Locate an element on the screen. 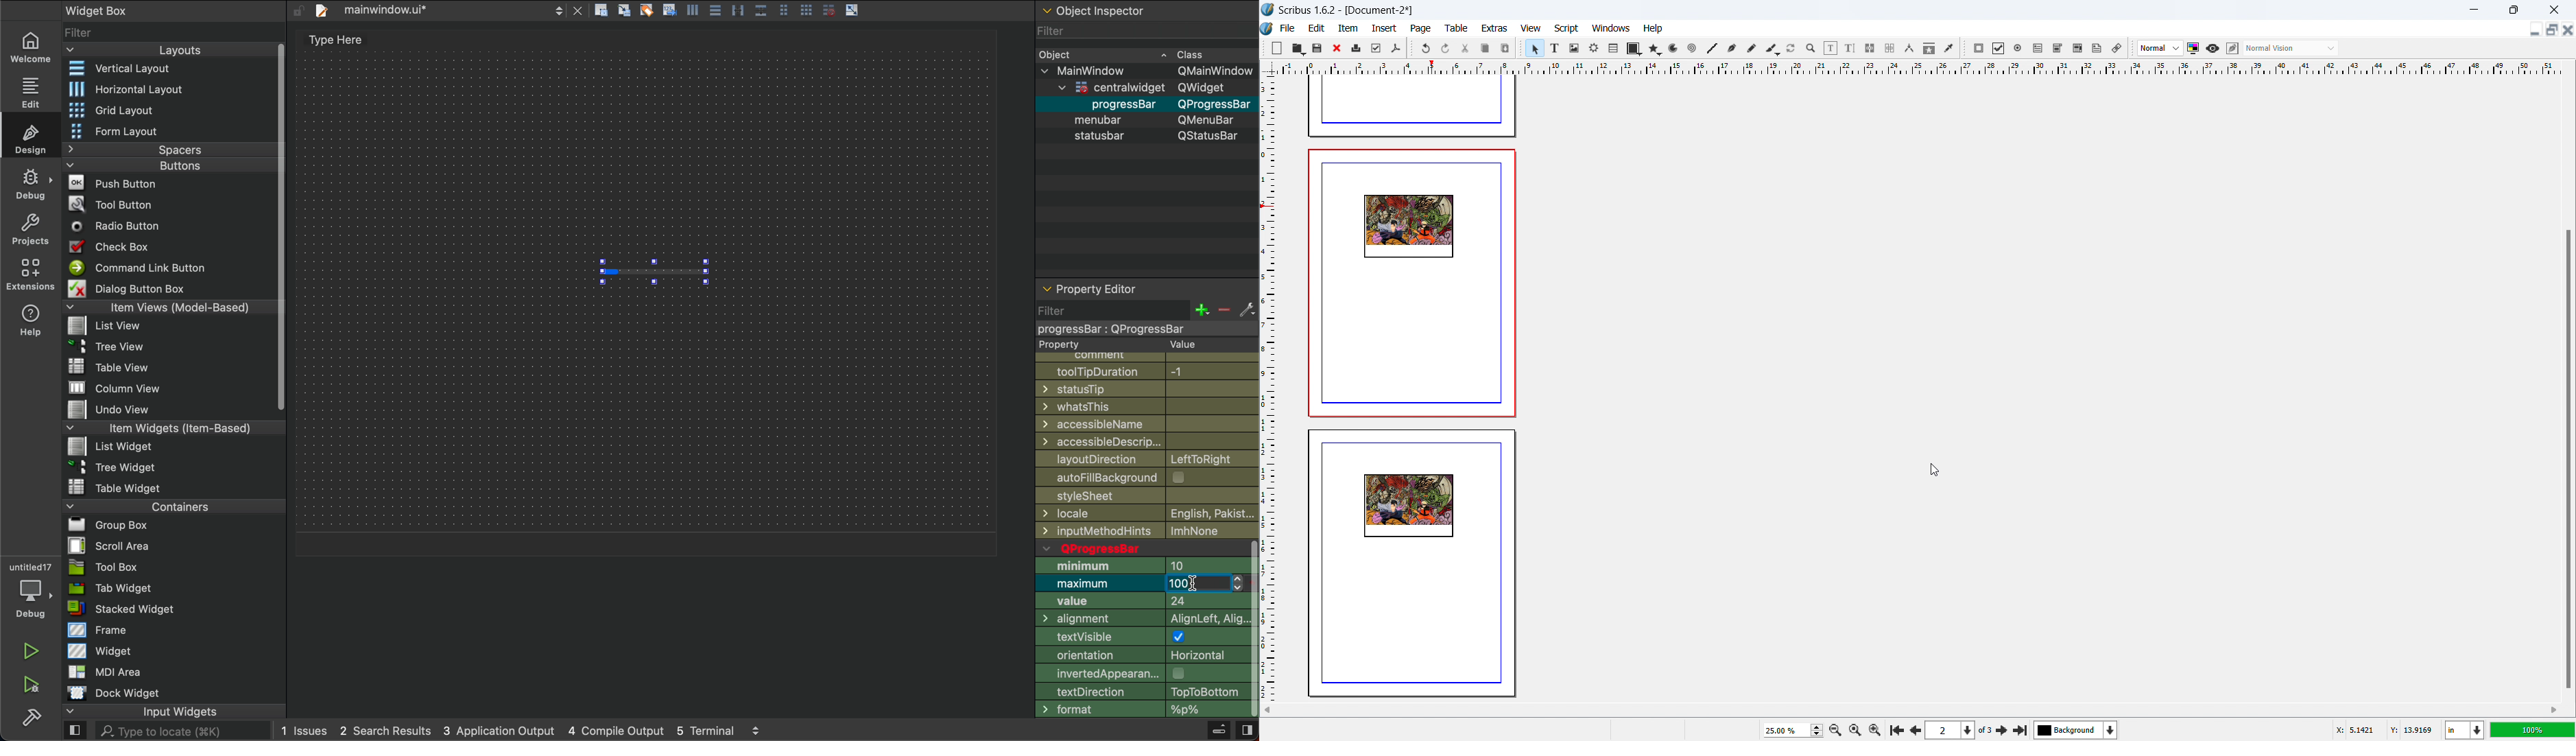 The width and height of the screenshot is (2576, 756). caligraphic line is located at coordinates (1772, 49).